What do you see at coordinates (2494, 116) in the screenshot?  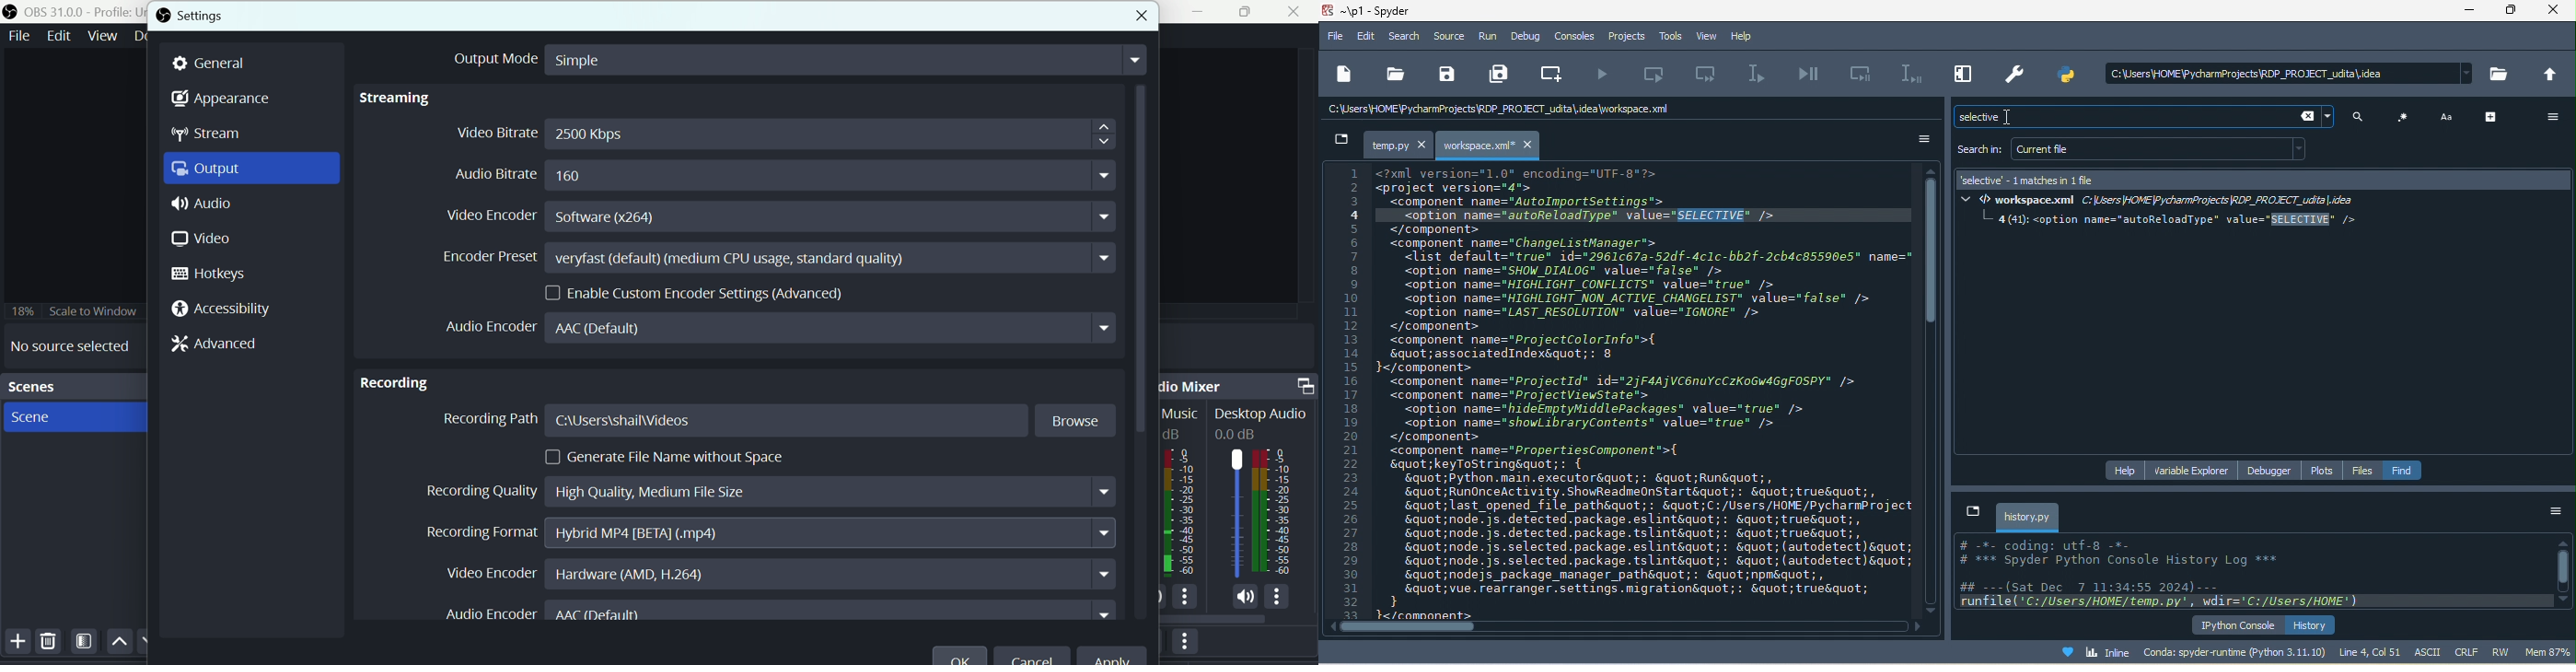 I see `add ` at bounding box center [2494, 116].